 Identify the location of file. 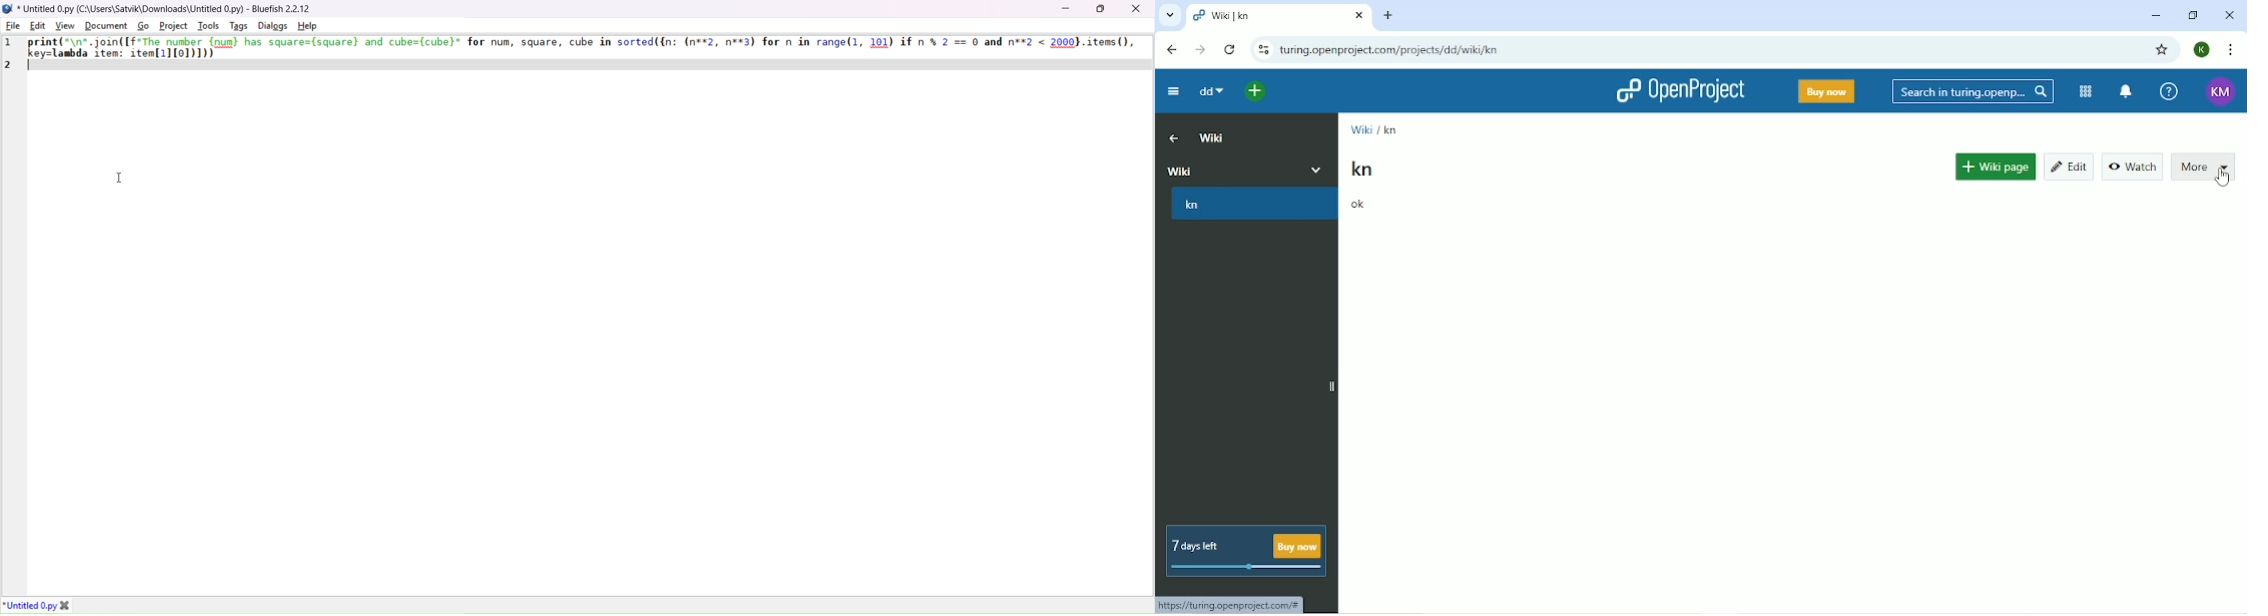
(11, 25).